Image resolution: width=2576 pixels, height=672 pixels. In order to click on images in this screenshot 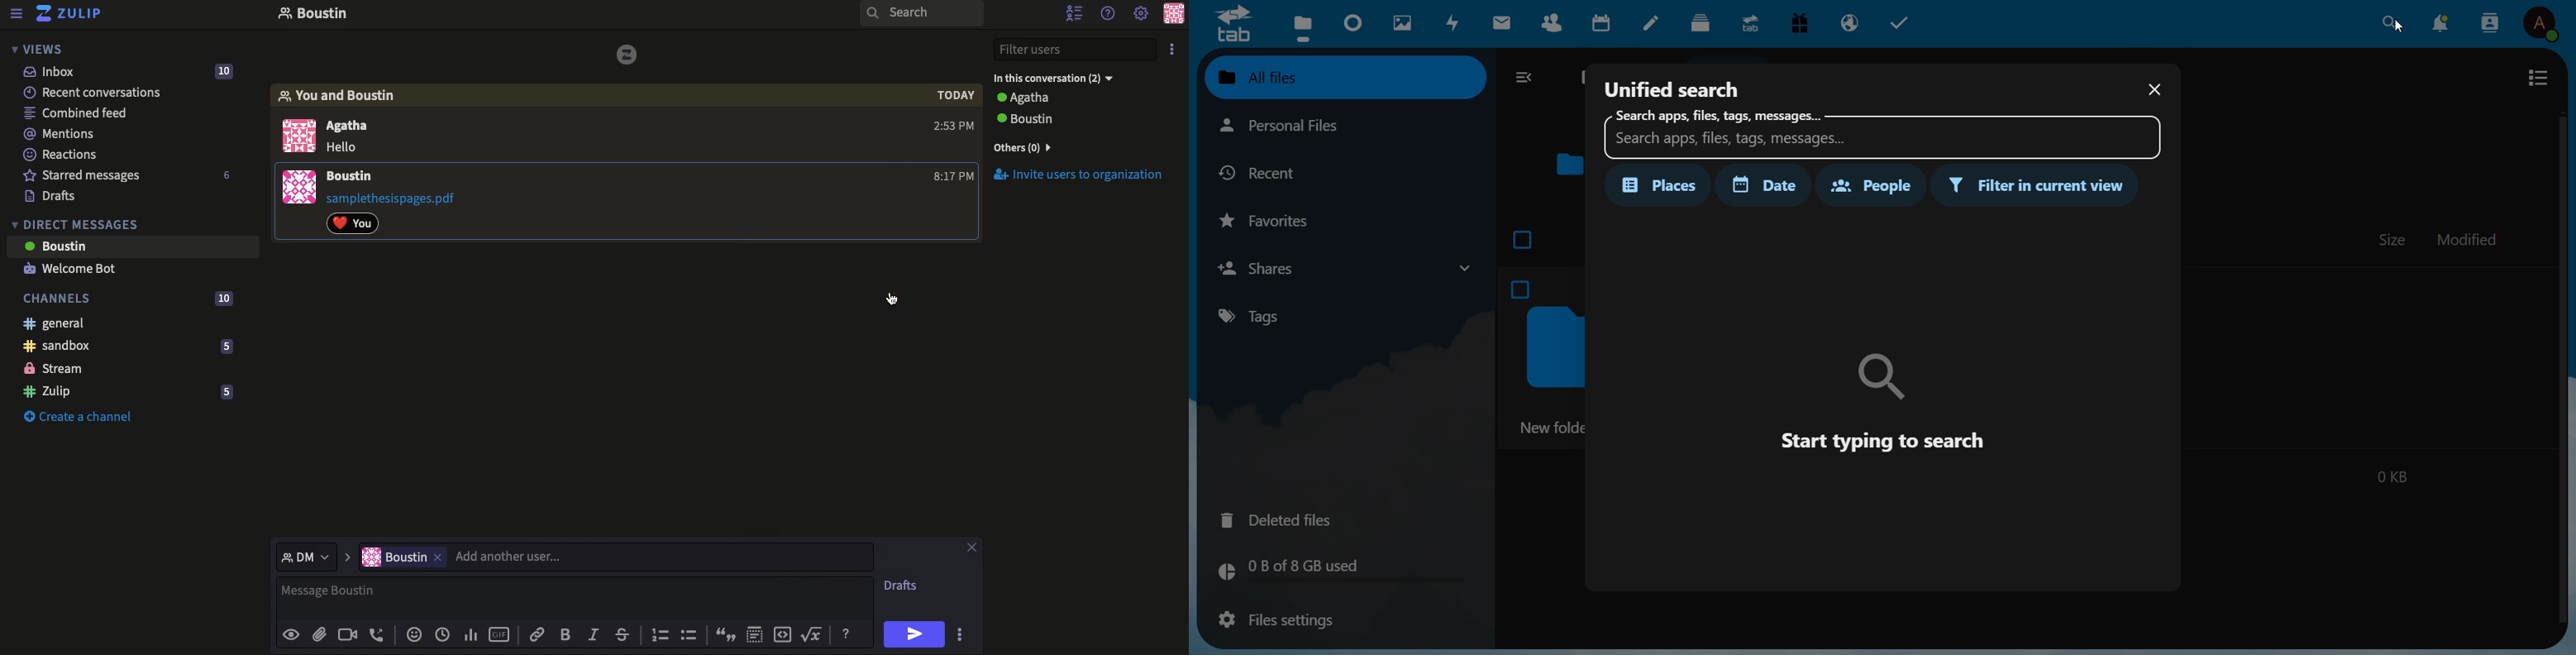, I will do `click(1401, 23)`.